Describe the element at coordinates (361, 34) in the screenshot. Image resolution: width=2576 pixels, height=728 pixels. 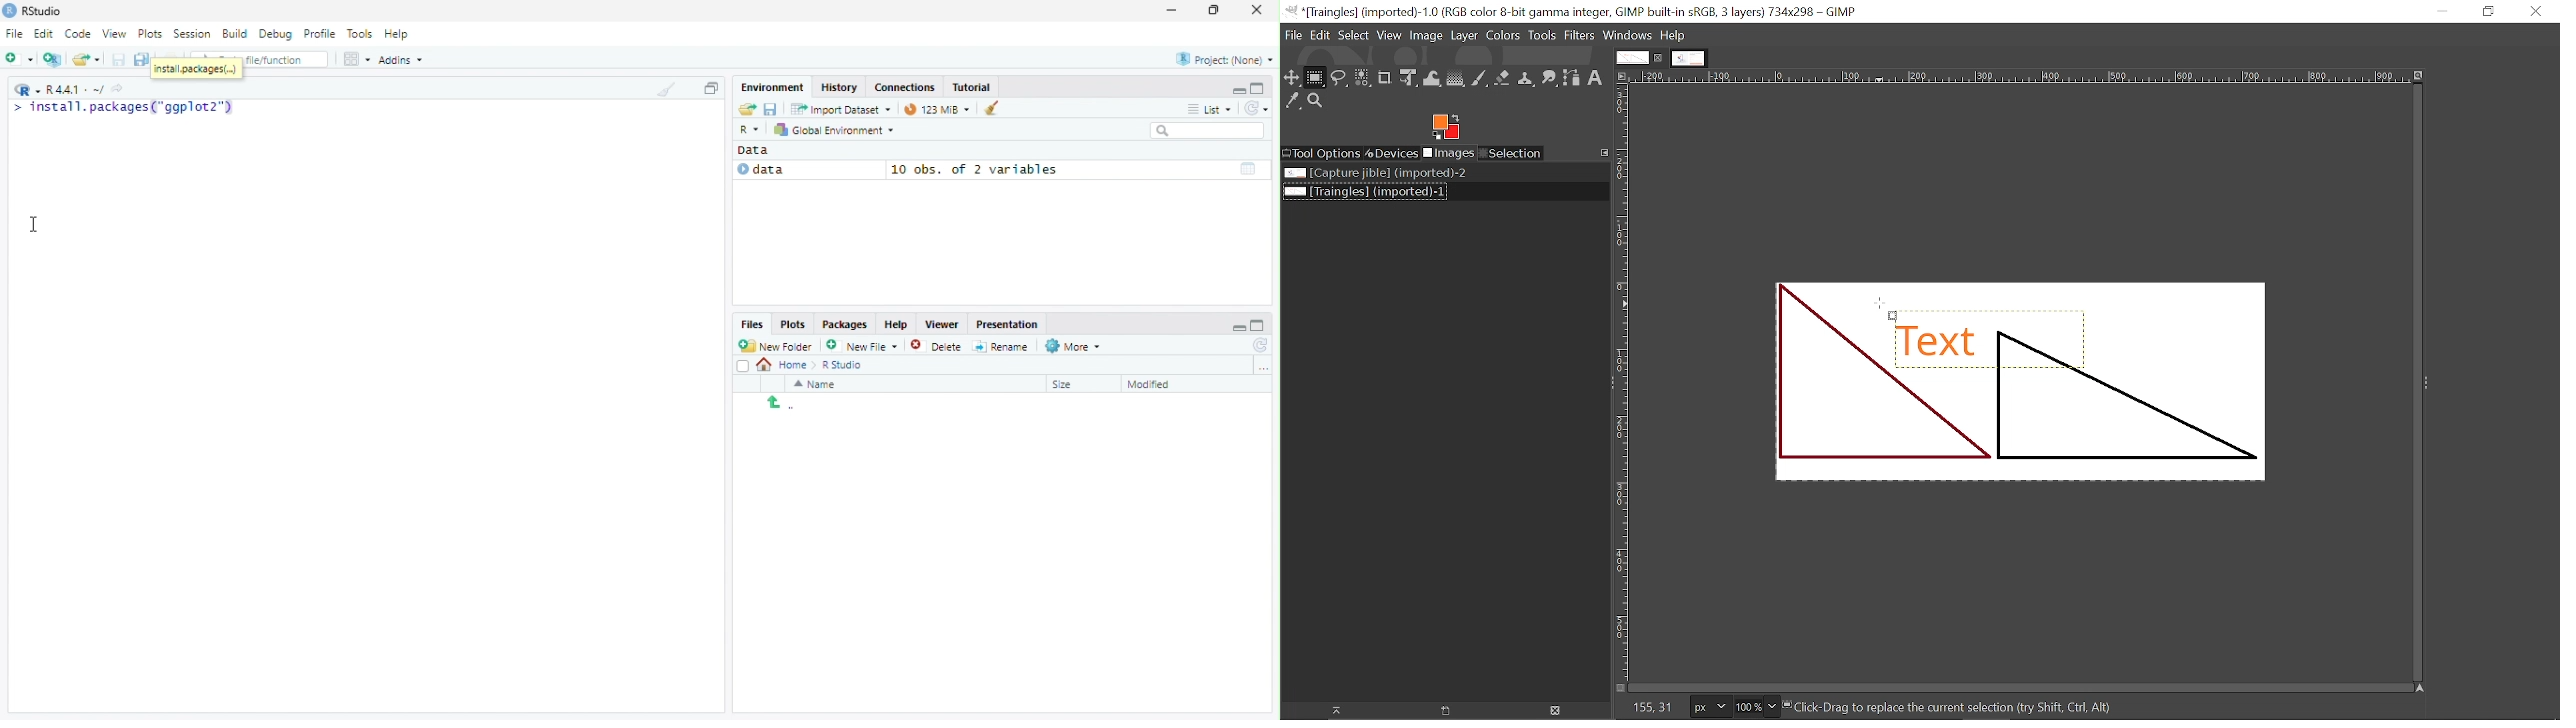
I see `Tools` at that location.